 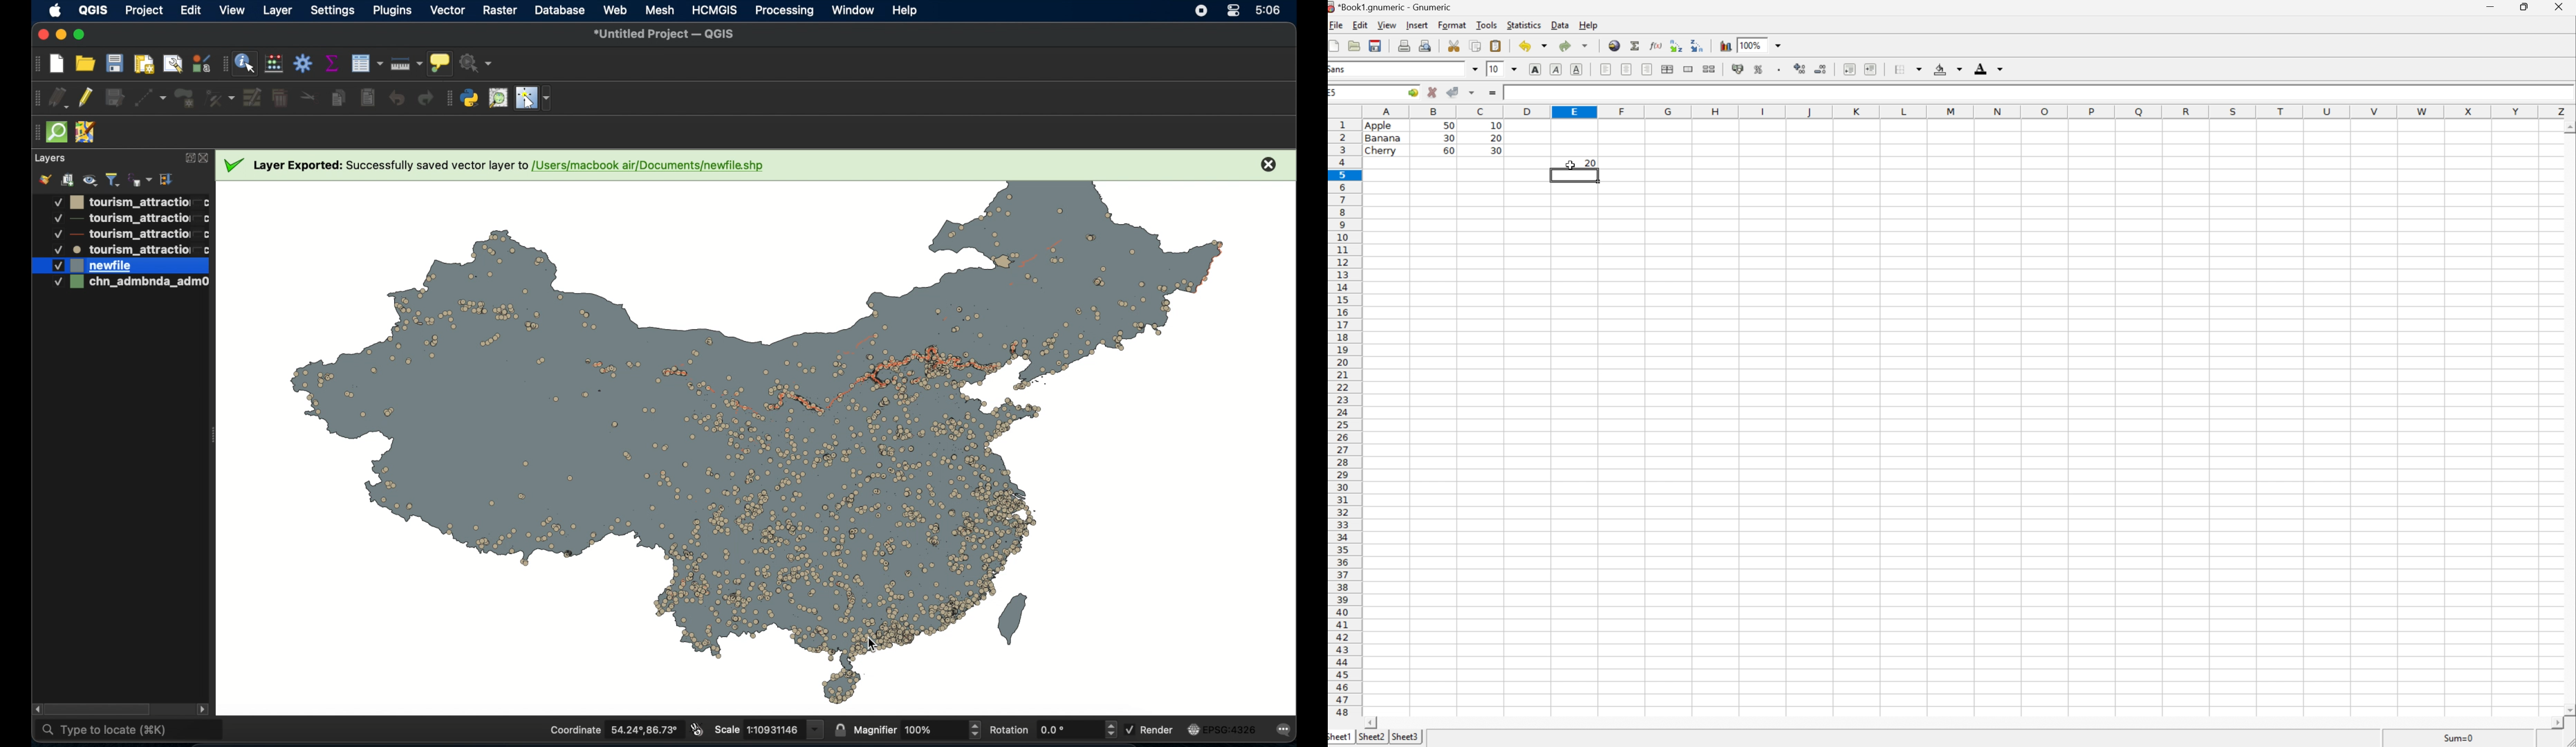 I want to click on lock scale, so click(x=840, y=728).